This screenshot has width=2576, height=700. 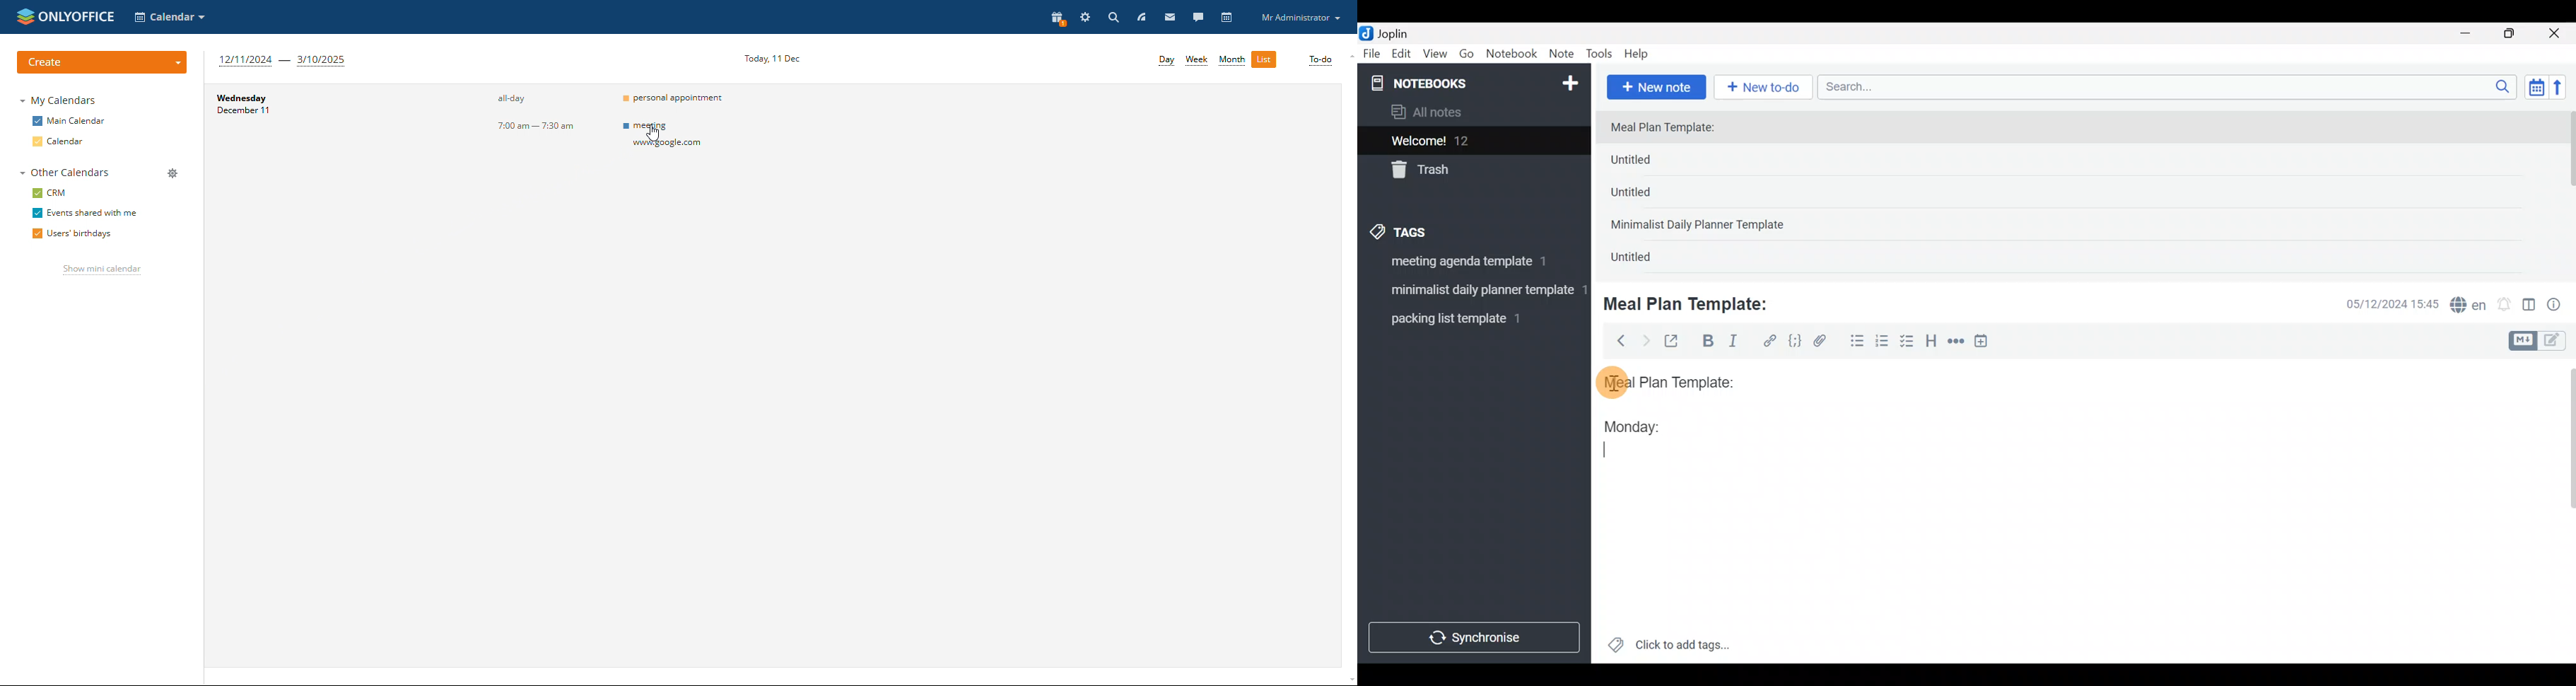 What do you see at coordinates (1198, 18) in the screenshot?
I see `talk` at bounding box center [1198, 18].